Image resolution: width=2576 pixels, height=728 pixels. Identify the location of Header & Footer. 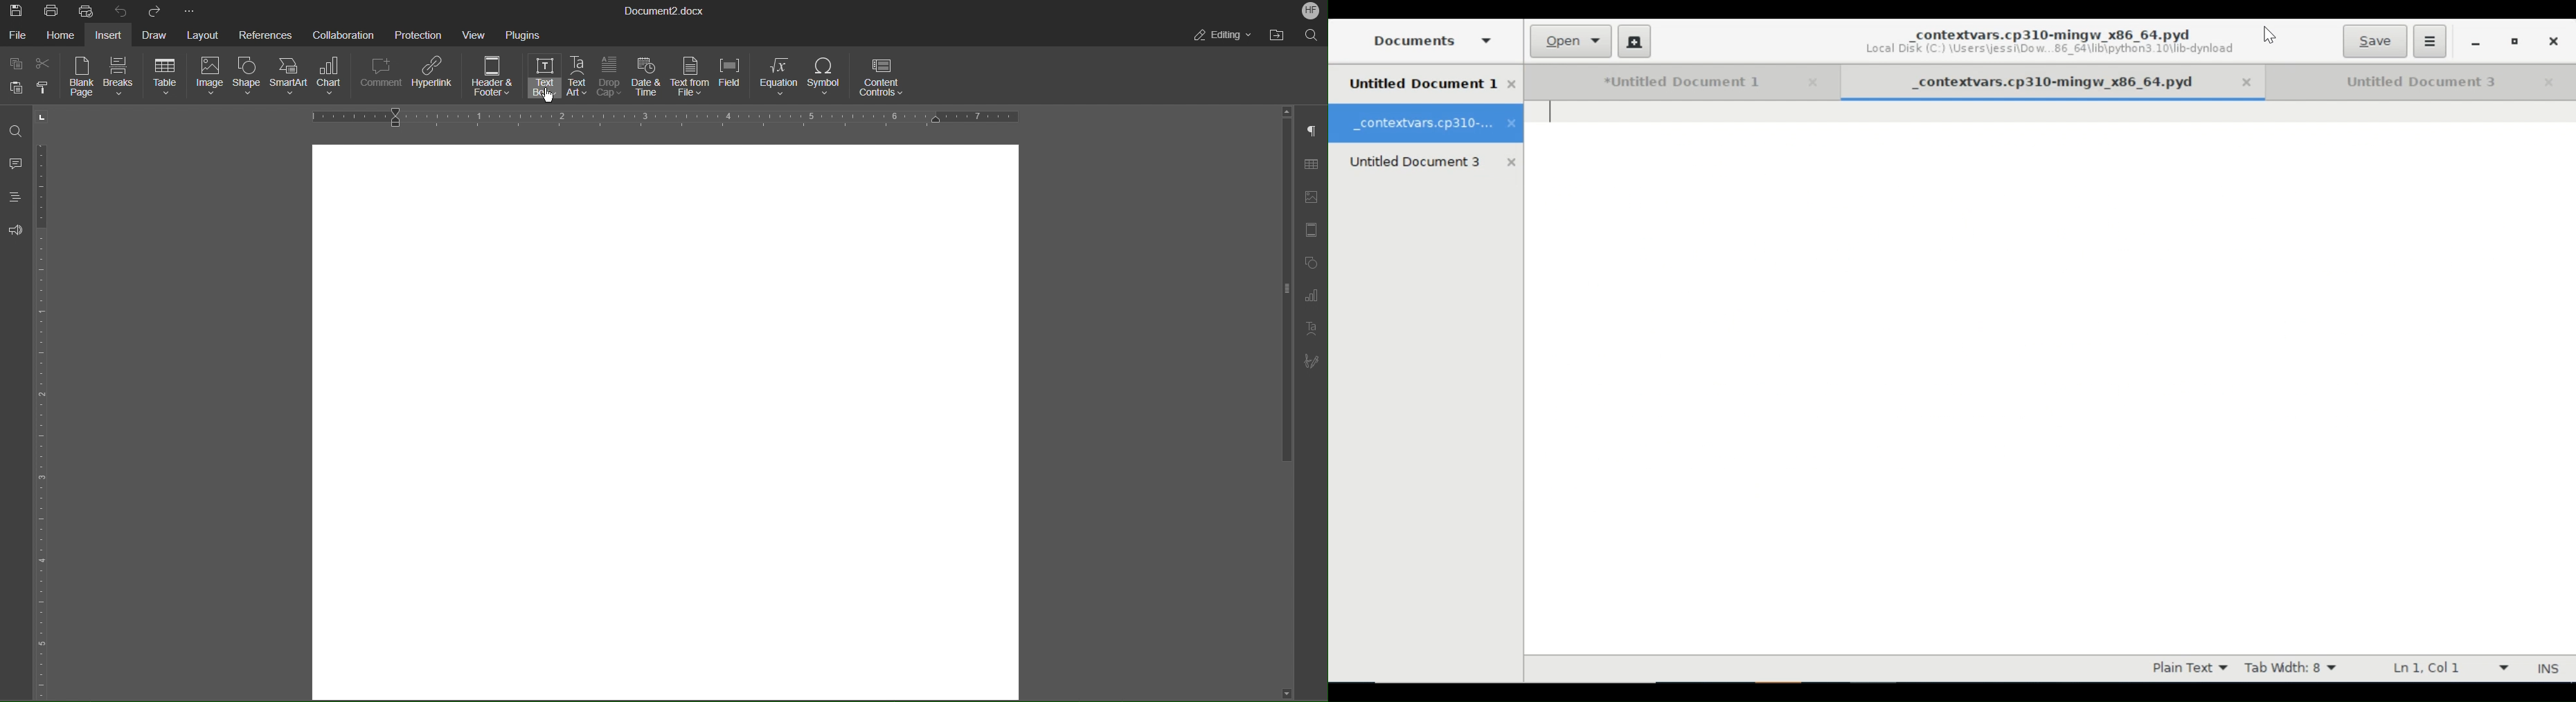
(494, 78).